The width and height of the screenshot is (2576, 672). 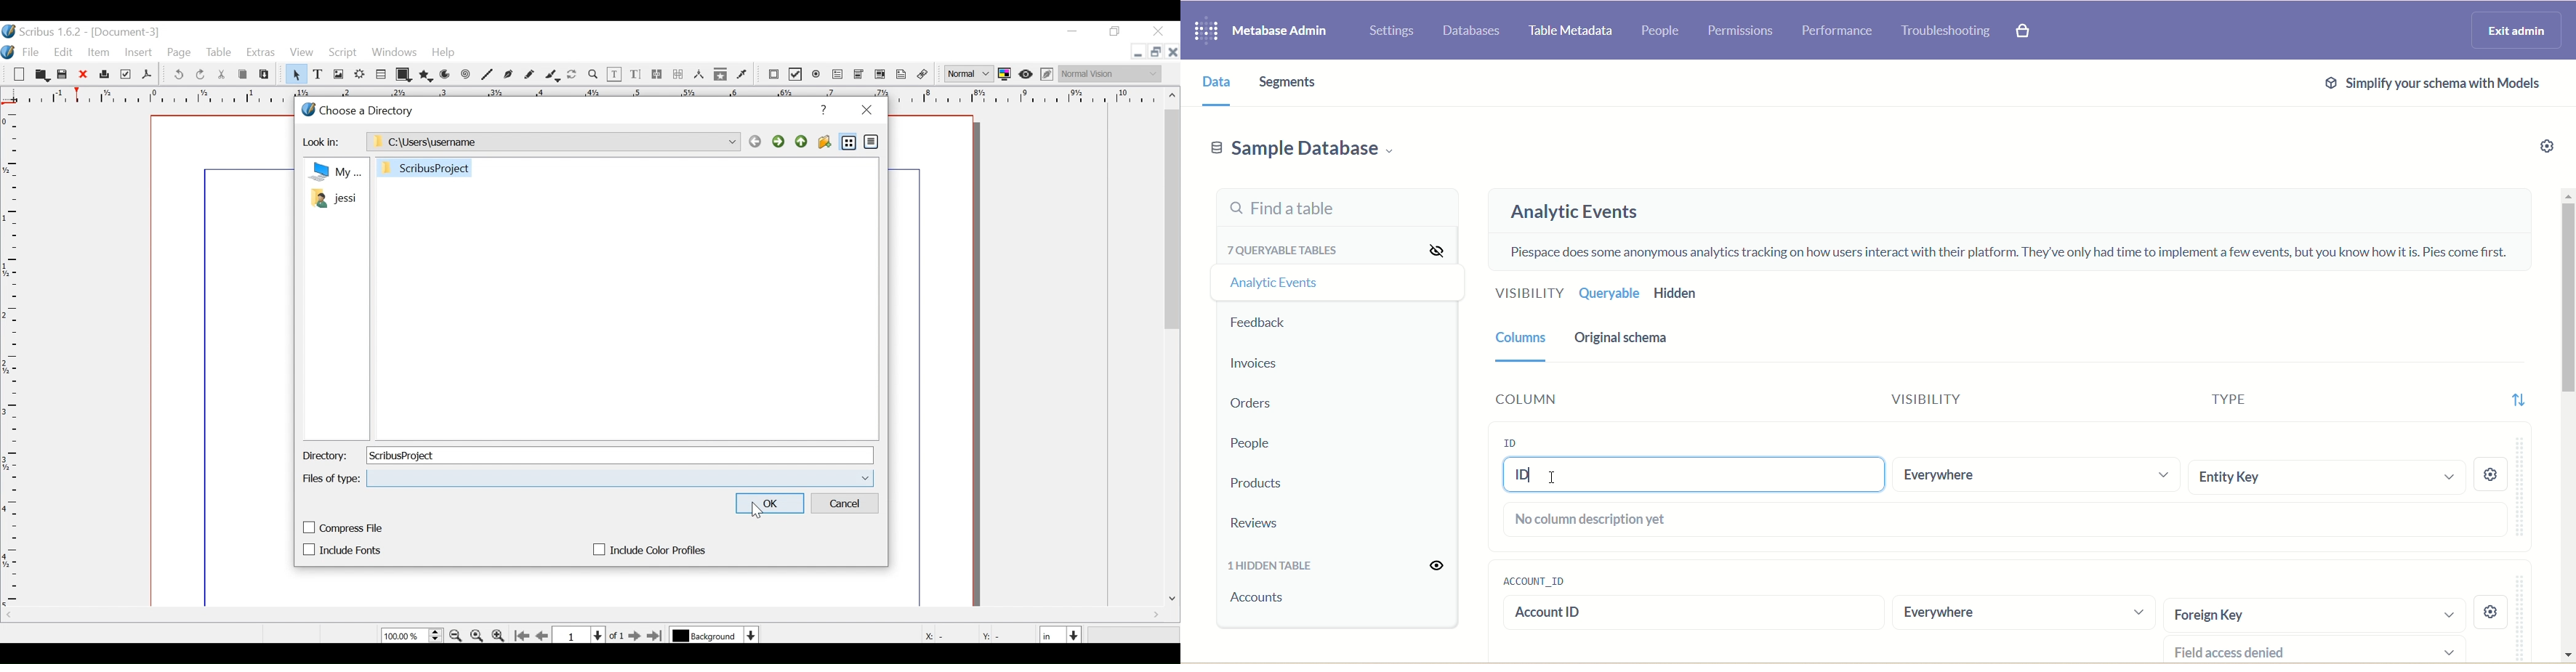 I want to click on Undo , so click(x=180, y=75).